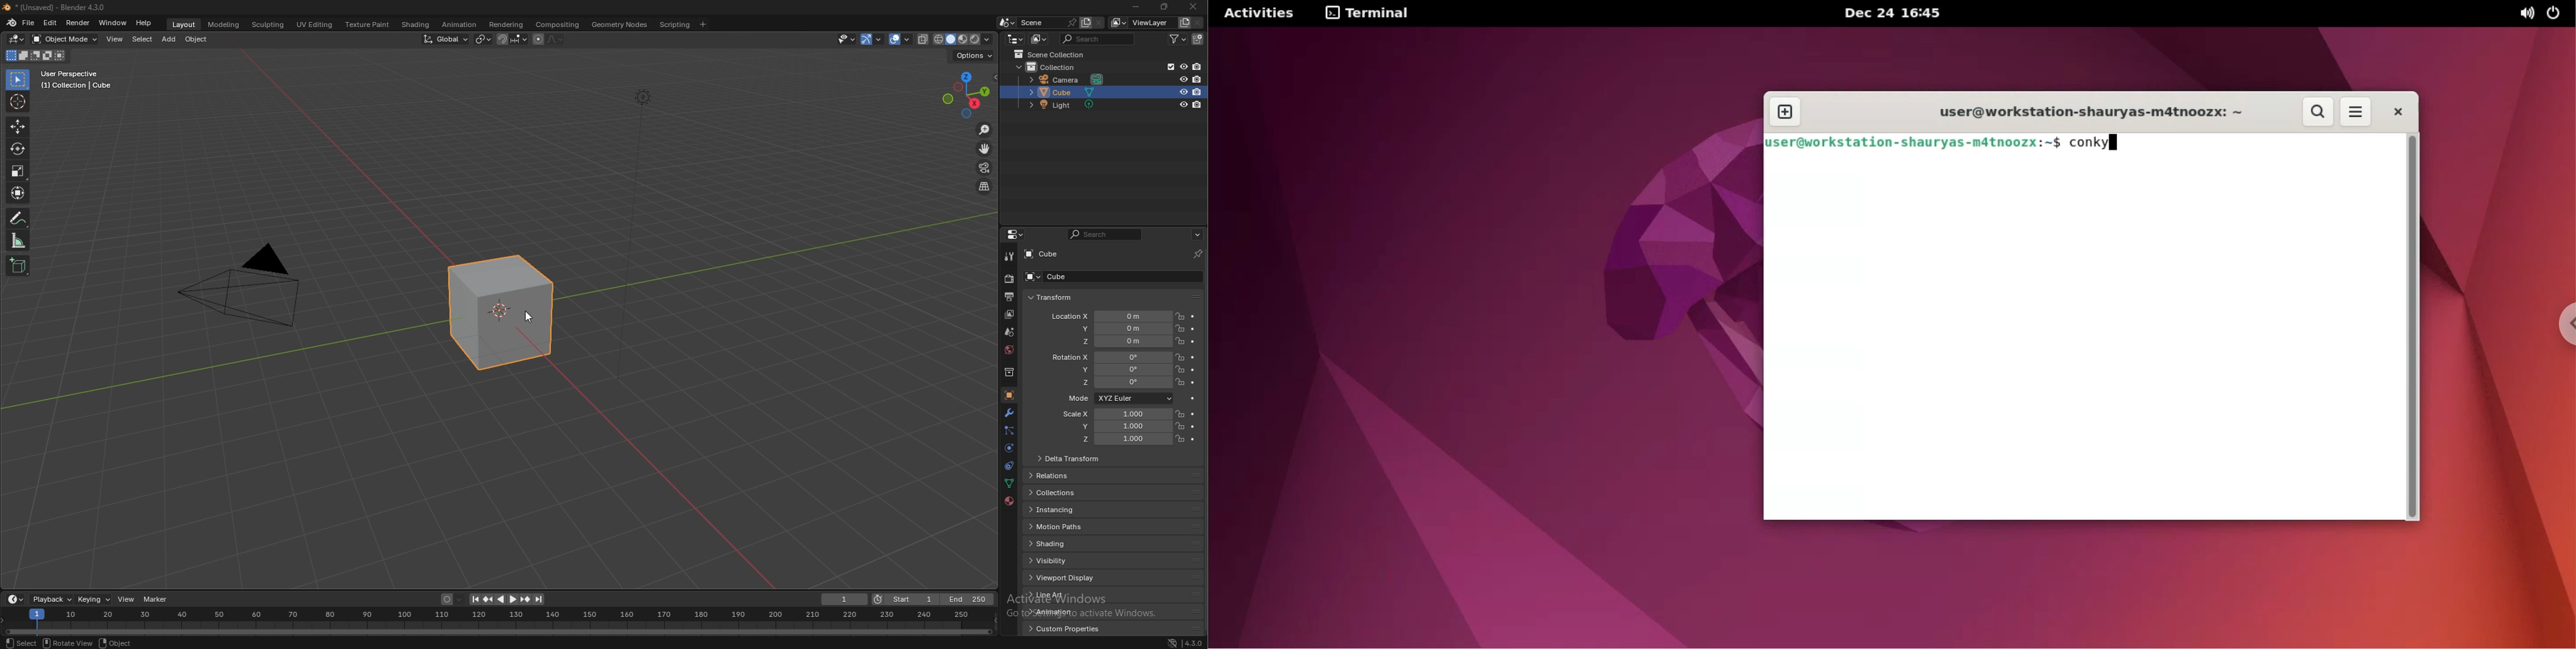 This screenshot has width=2576, height=672. I want to click on cube, so click(1042, 254).